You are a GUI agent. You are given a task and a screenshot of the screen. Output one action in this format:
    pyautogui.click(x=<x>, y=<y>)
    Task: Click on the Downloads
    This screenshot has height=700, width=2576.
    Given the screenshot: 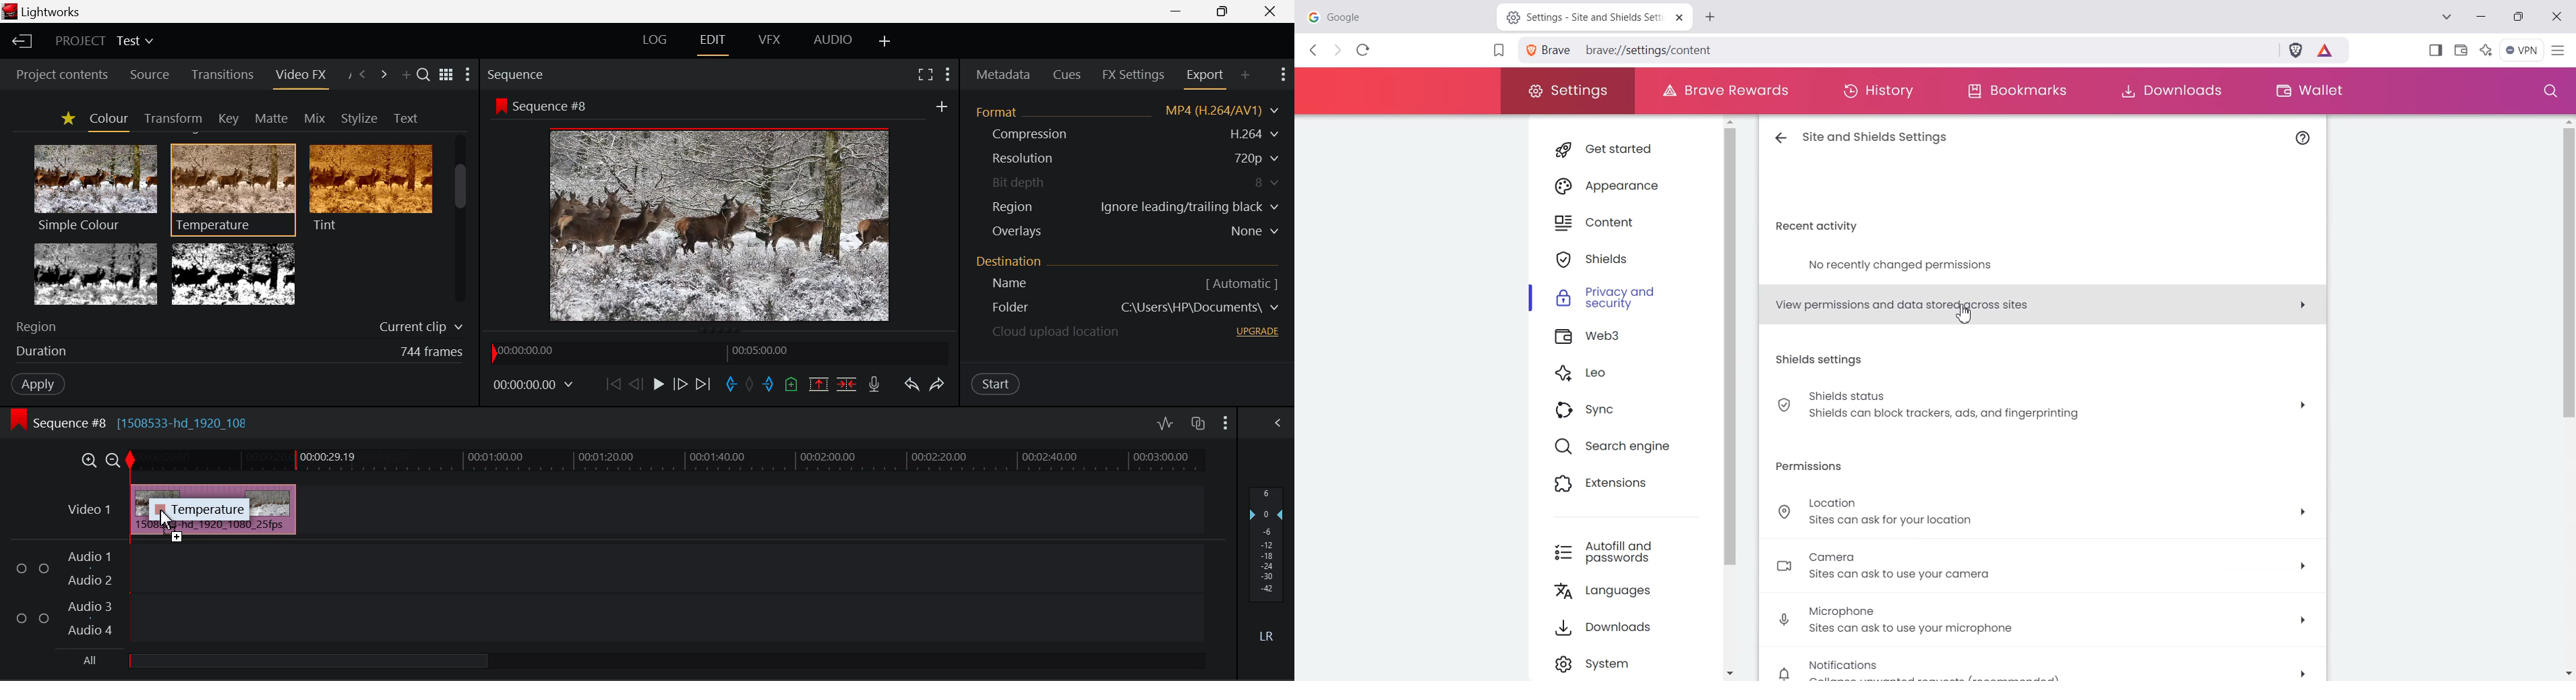 What is the action you would take?
    pyautogui.click(x=2170, y=91)
    